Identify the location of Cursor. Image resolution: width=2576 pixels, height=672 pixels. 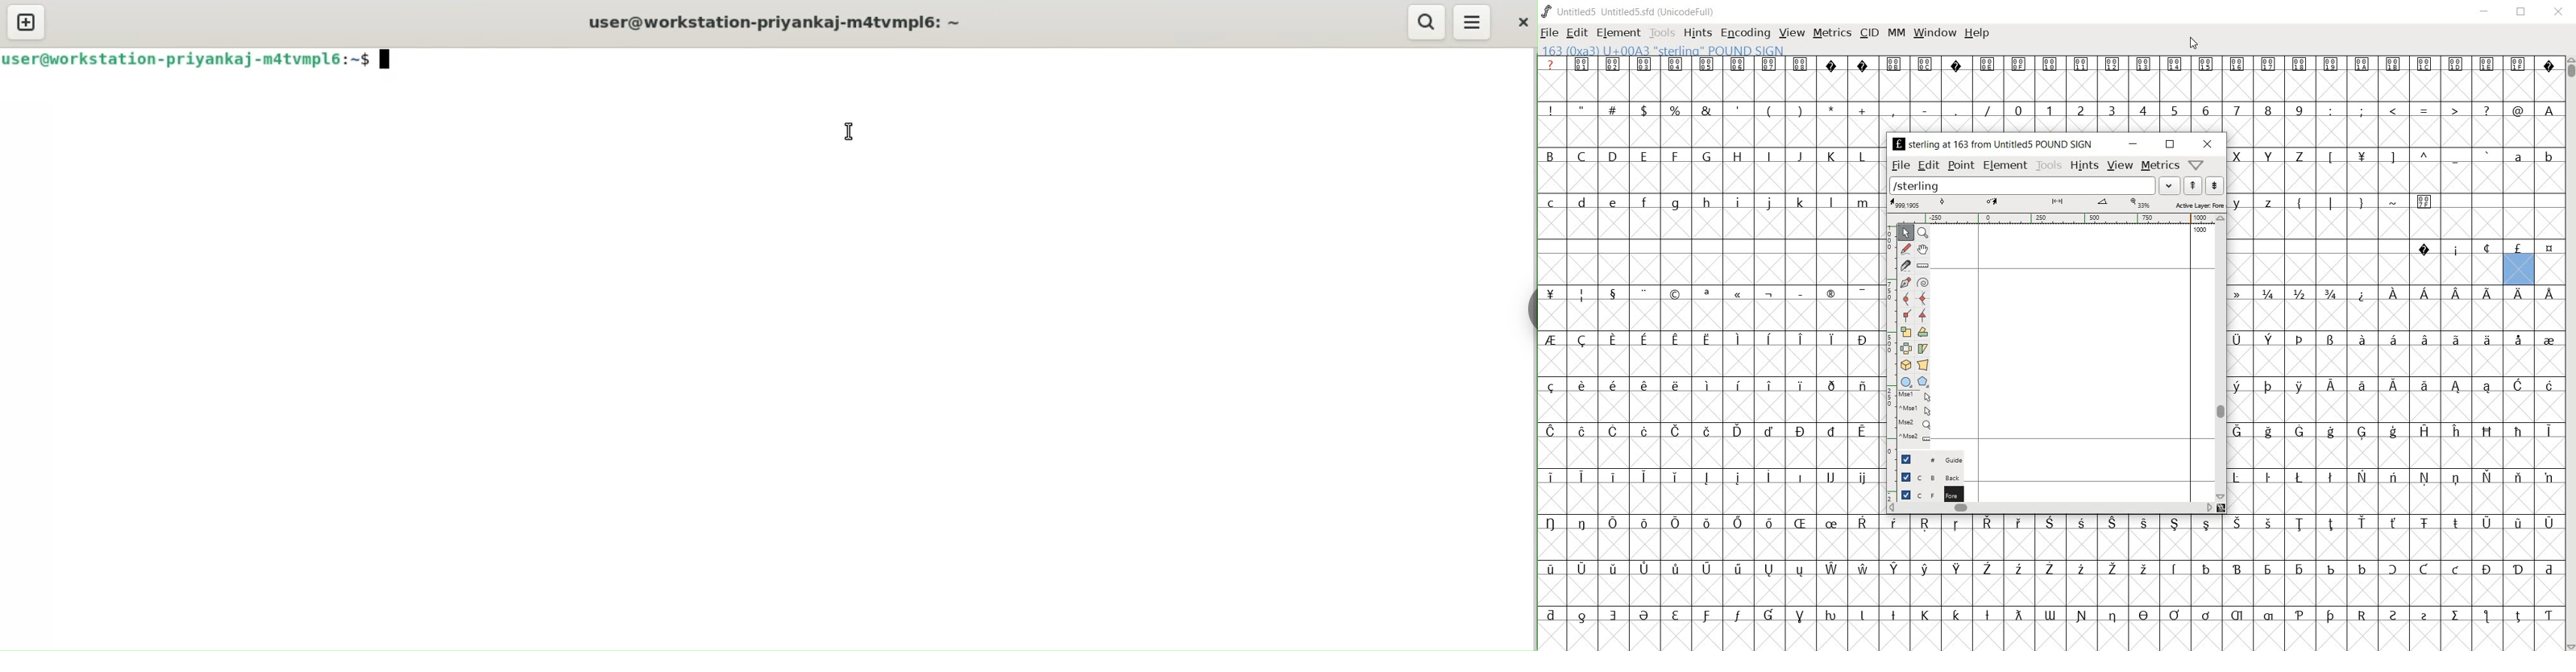
(389, 63).